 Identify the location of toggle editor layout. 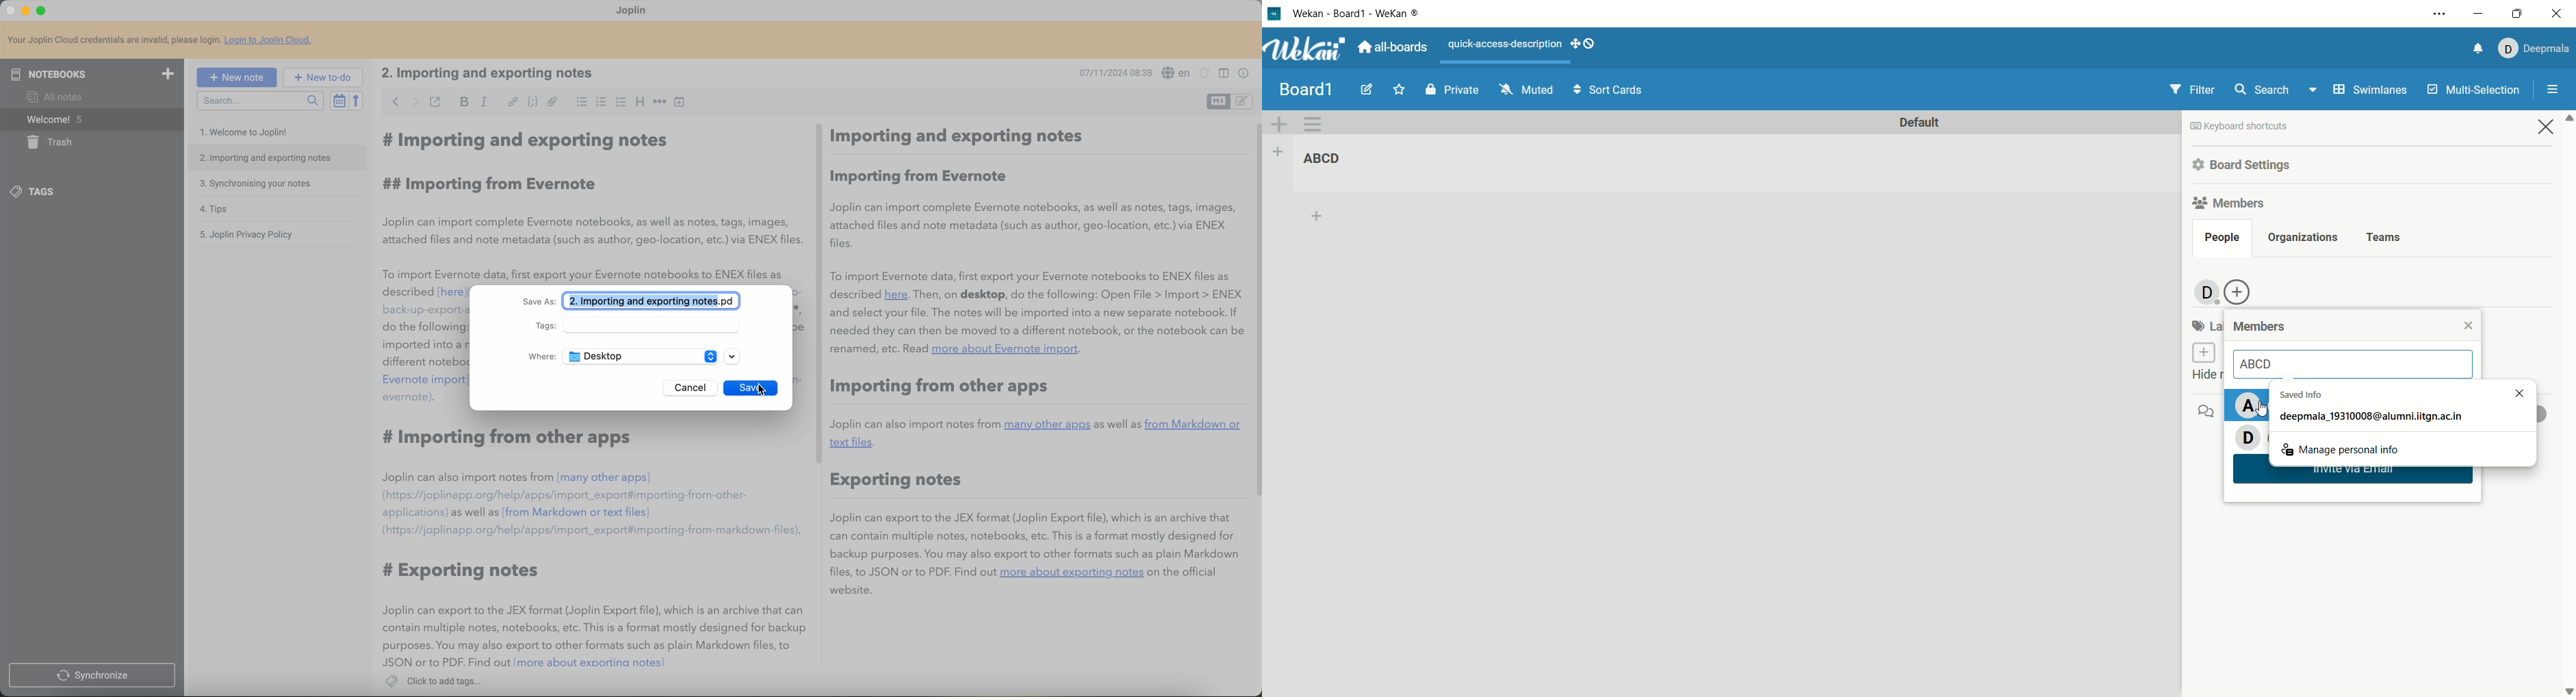
(1218, 102).